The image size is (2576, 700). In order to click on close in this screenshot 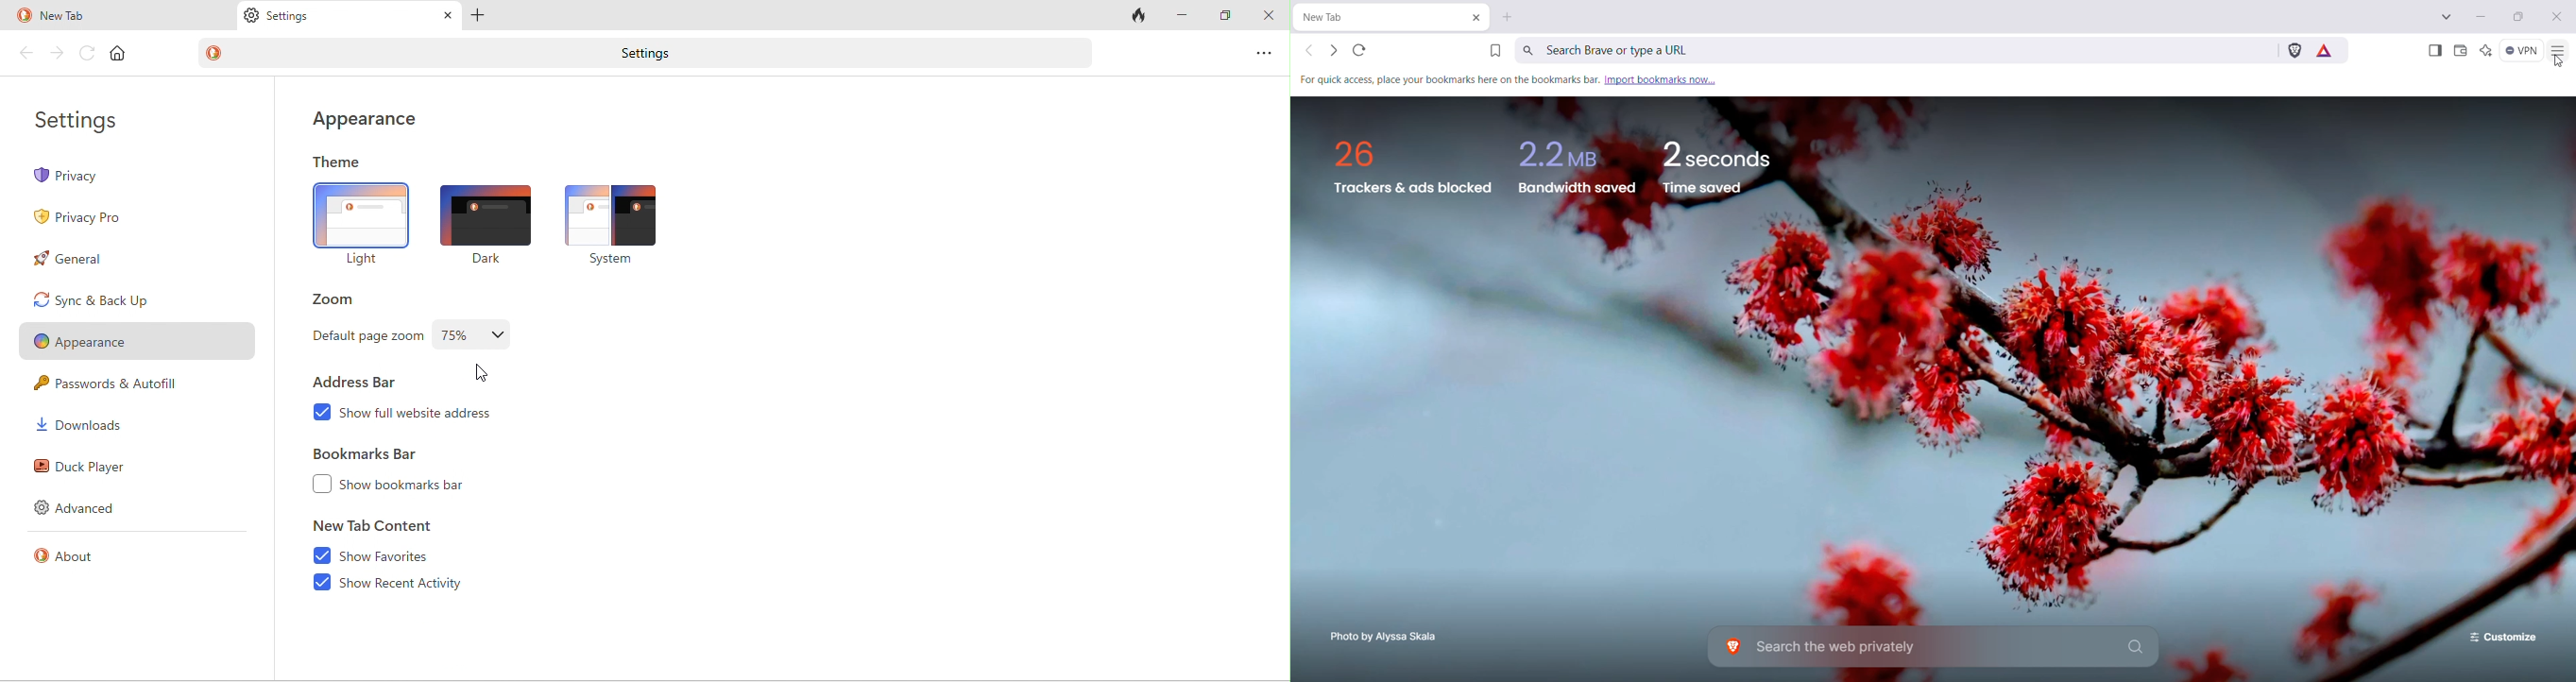, I will do `click(1269, 17)`.